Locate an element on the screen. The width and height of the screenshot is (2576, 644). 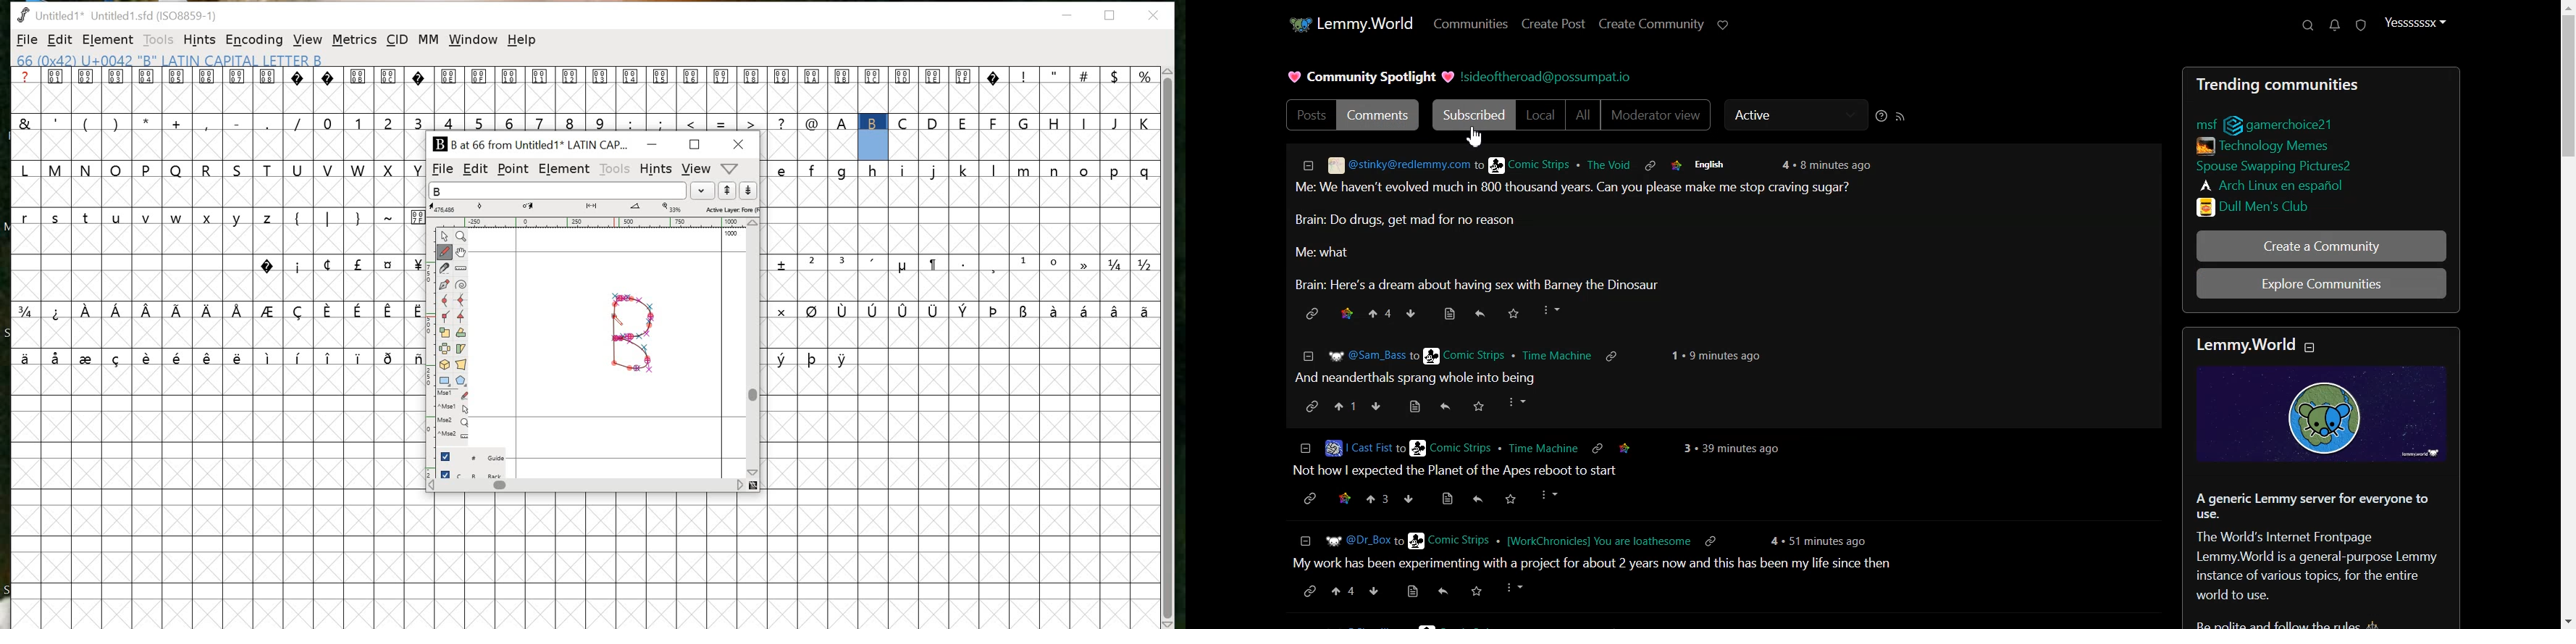
EDIT is located at coordinates (60, 40).